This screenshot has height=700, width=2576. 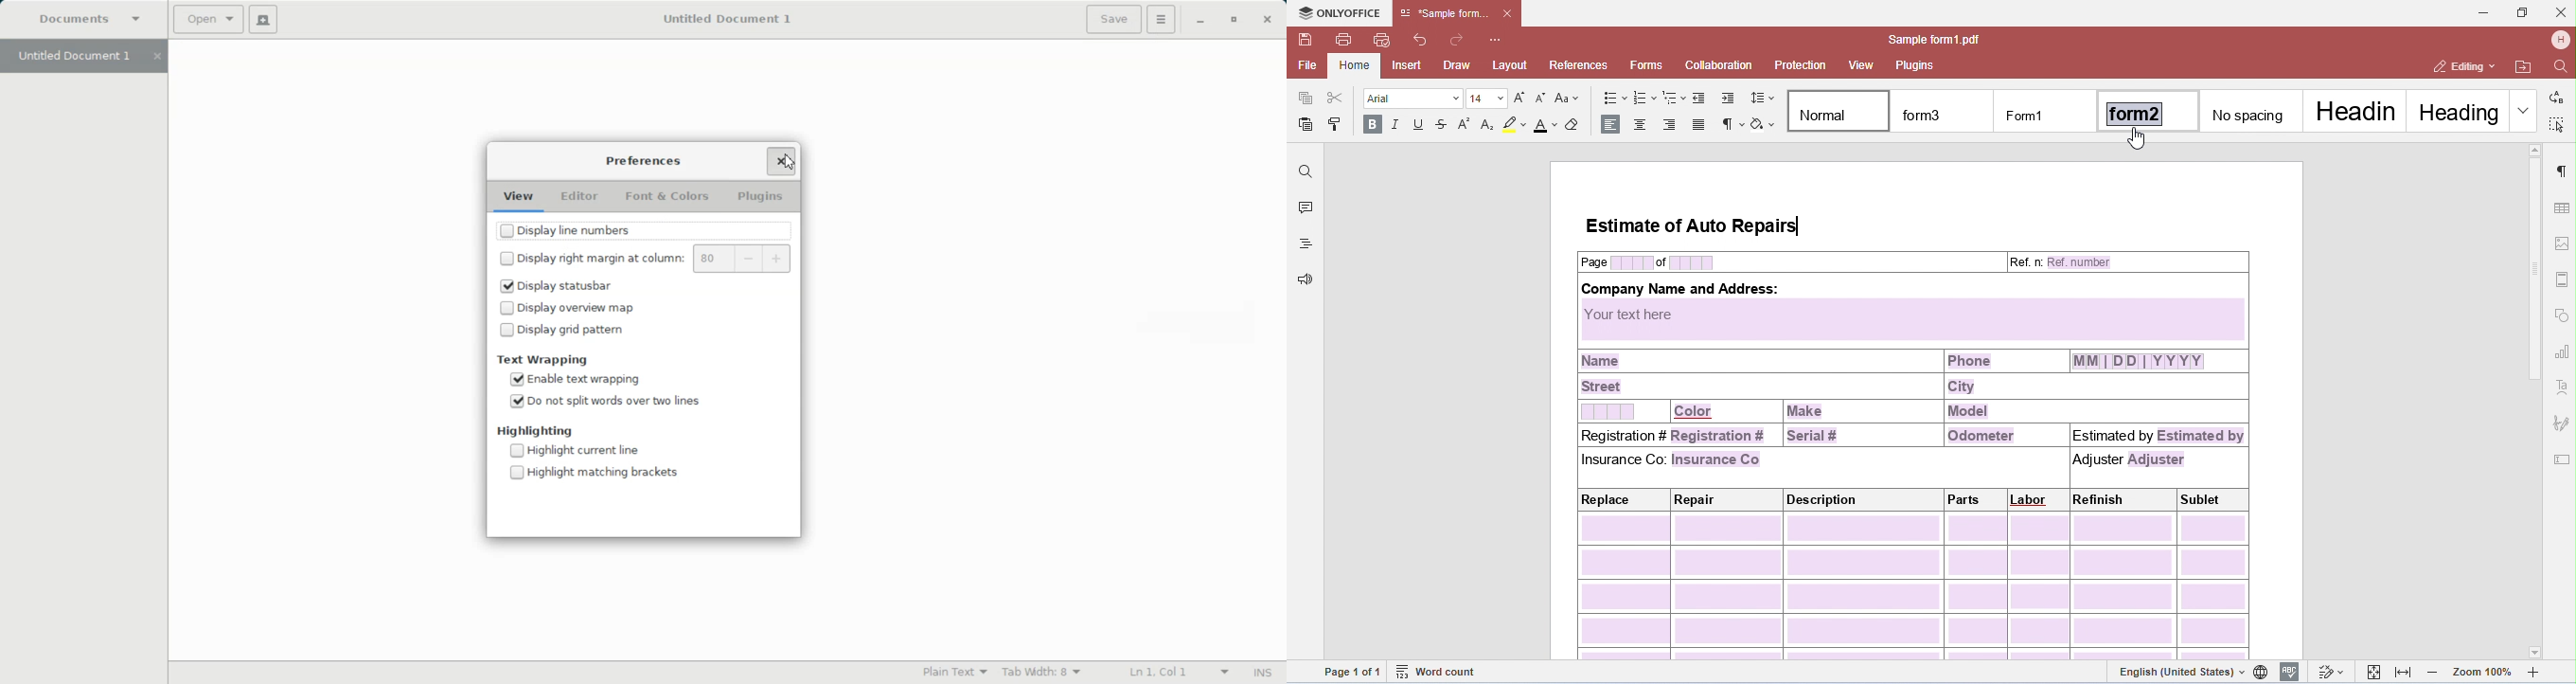 I want to click on (un)check Enable Do not split words over two lines, so click(x=605, y=400).